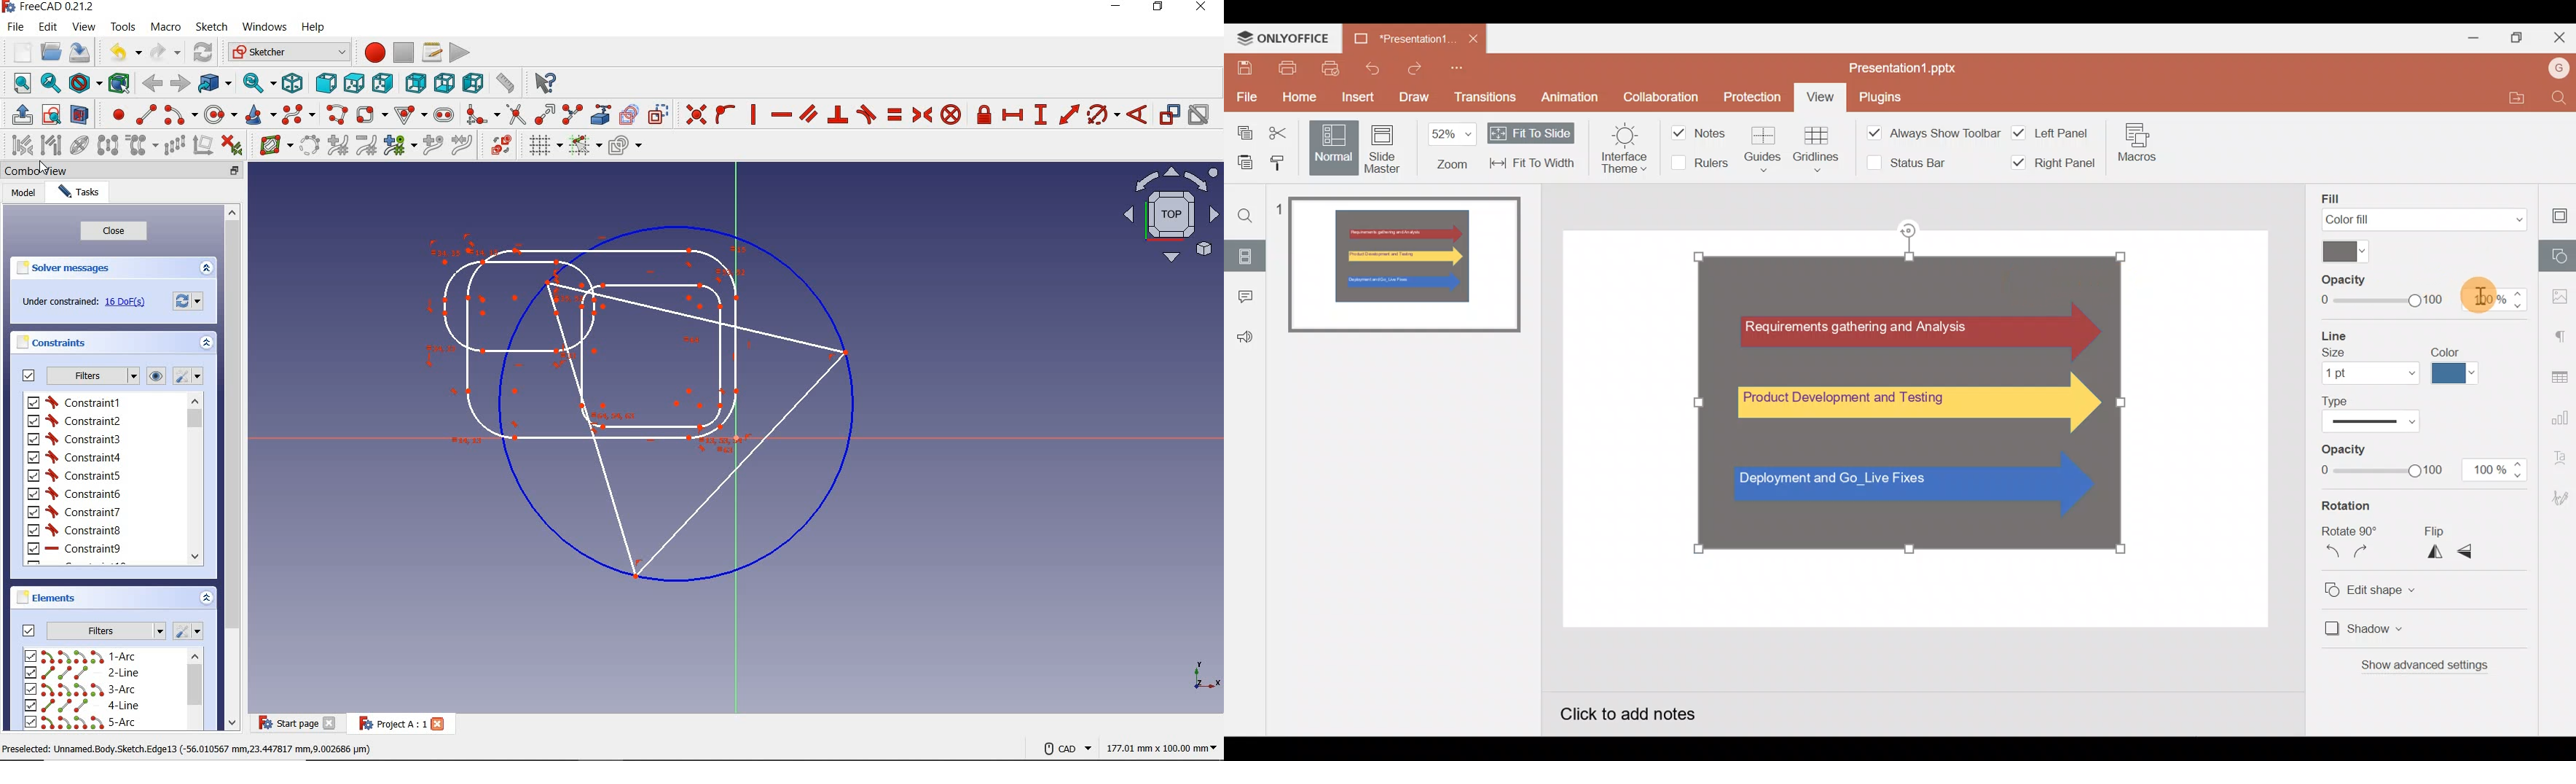 The image size is (2576, 784). Describe the element at coordinates (211, 28) in the screenshot. I see `sketch` at that location.